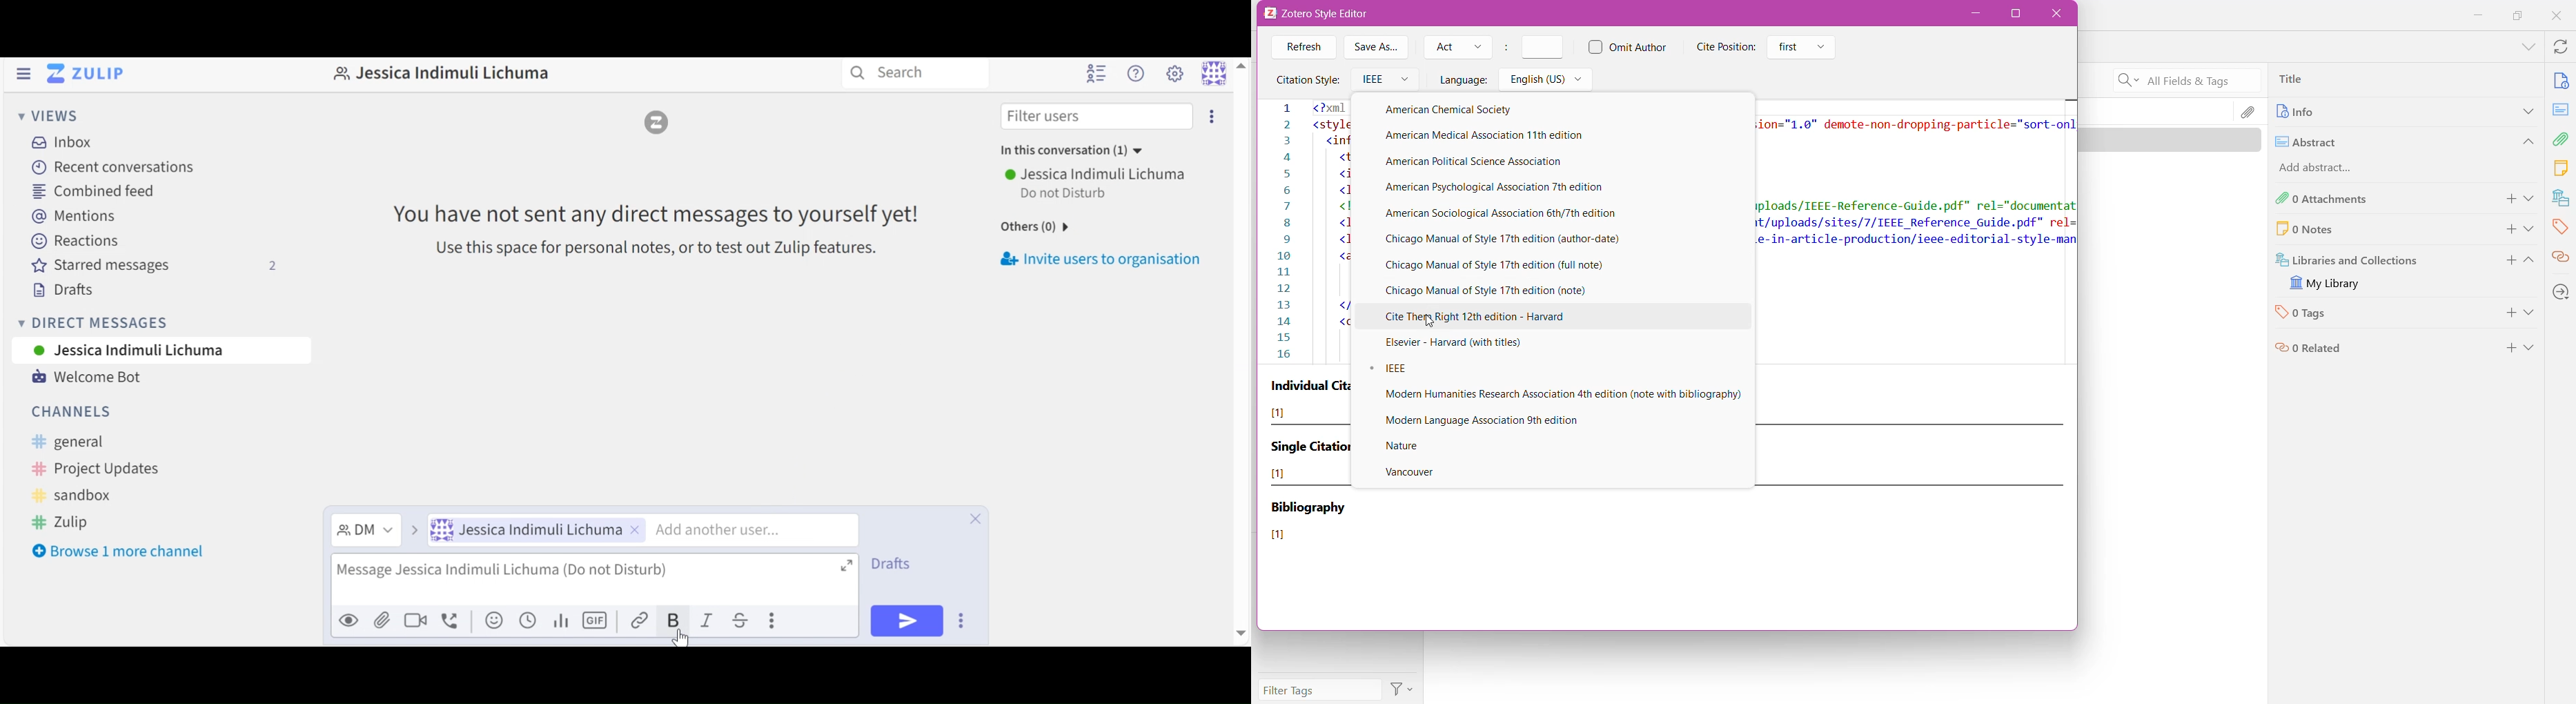  I want to click on Search, so click(888, 72).